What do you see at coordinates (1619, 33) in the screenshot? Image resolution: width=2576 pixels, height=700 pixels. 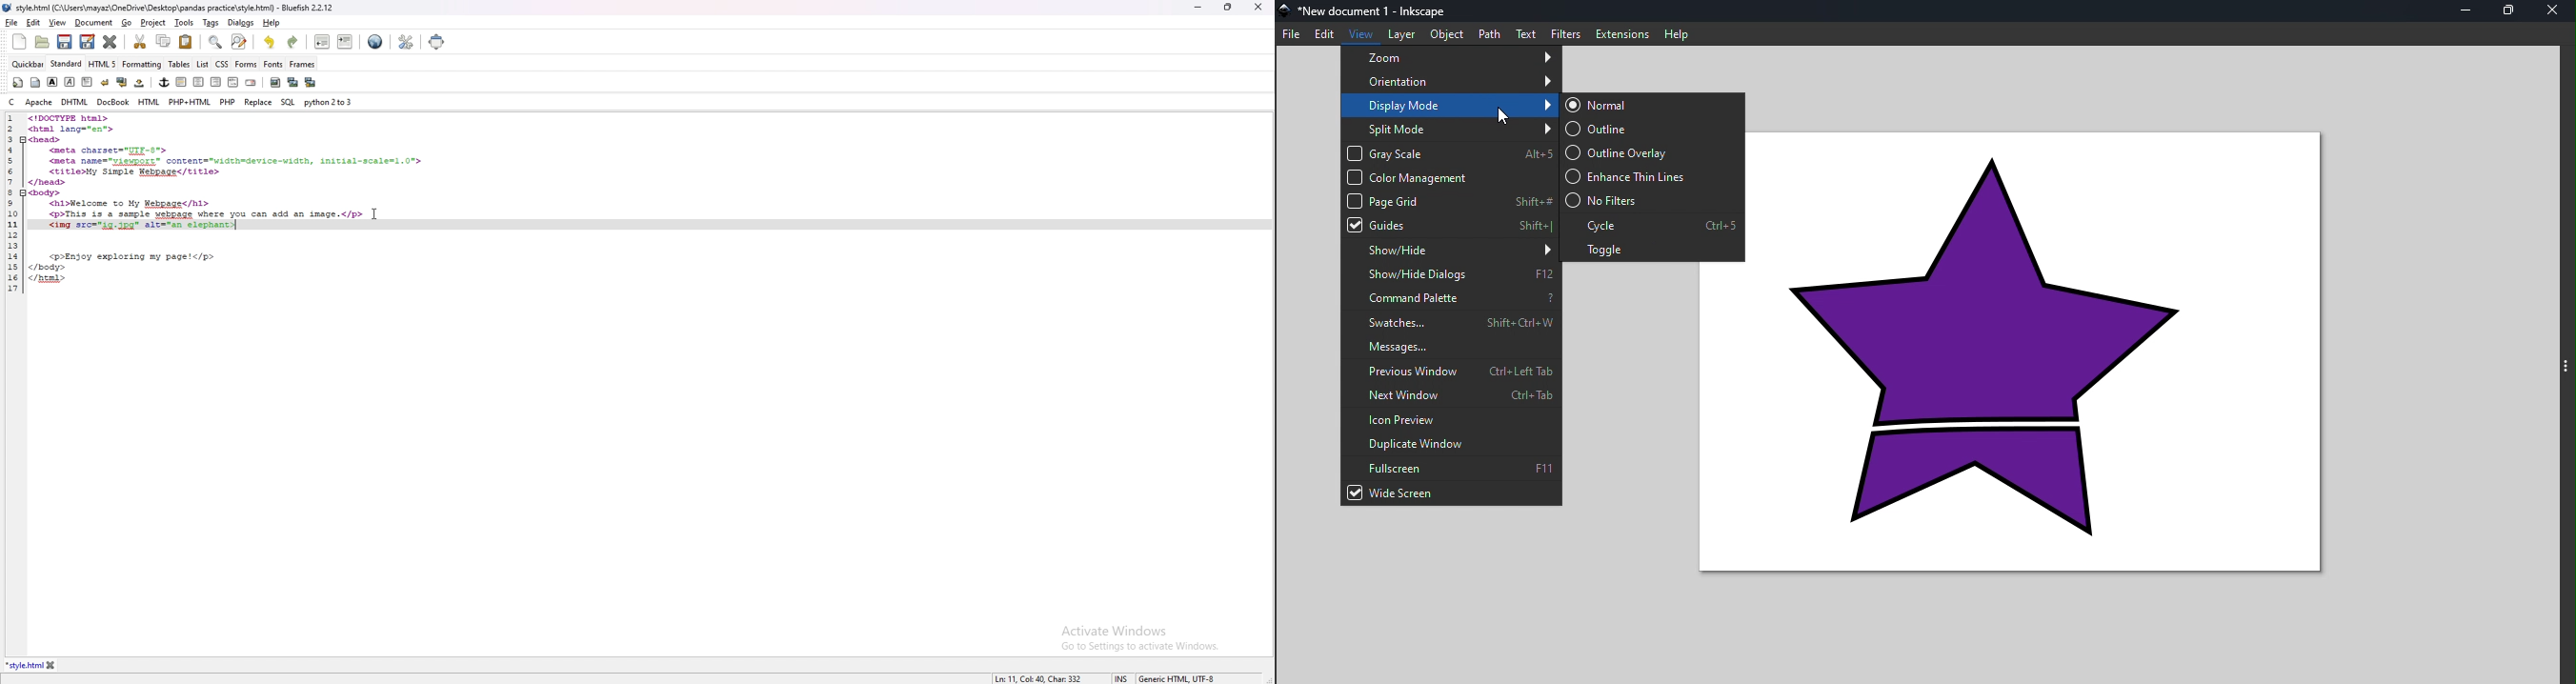 I see `Extensions` at bounding box center [1619, 33].